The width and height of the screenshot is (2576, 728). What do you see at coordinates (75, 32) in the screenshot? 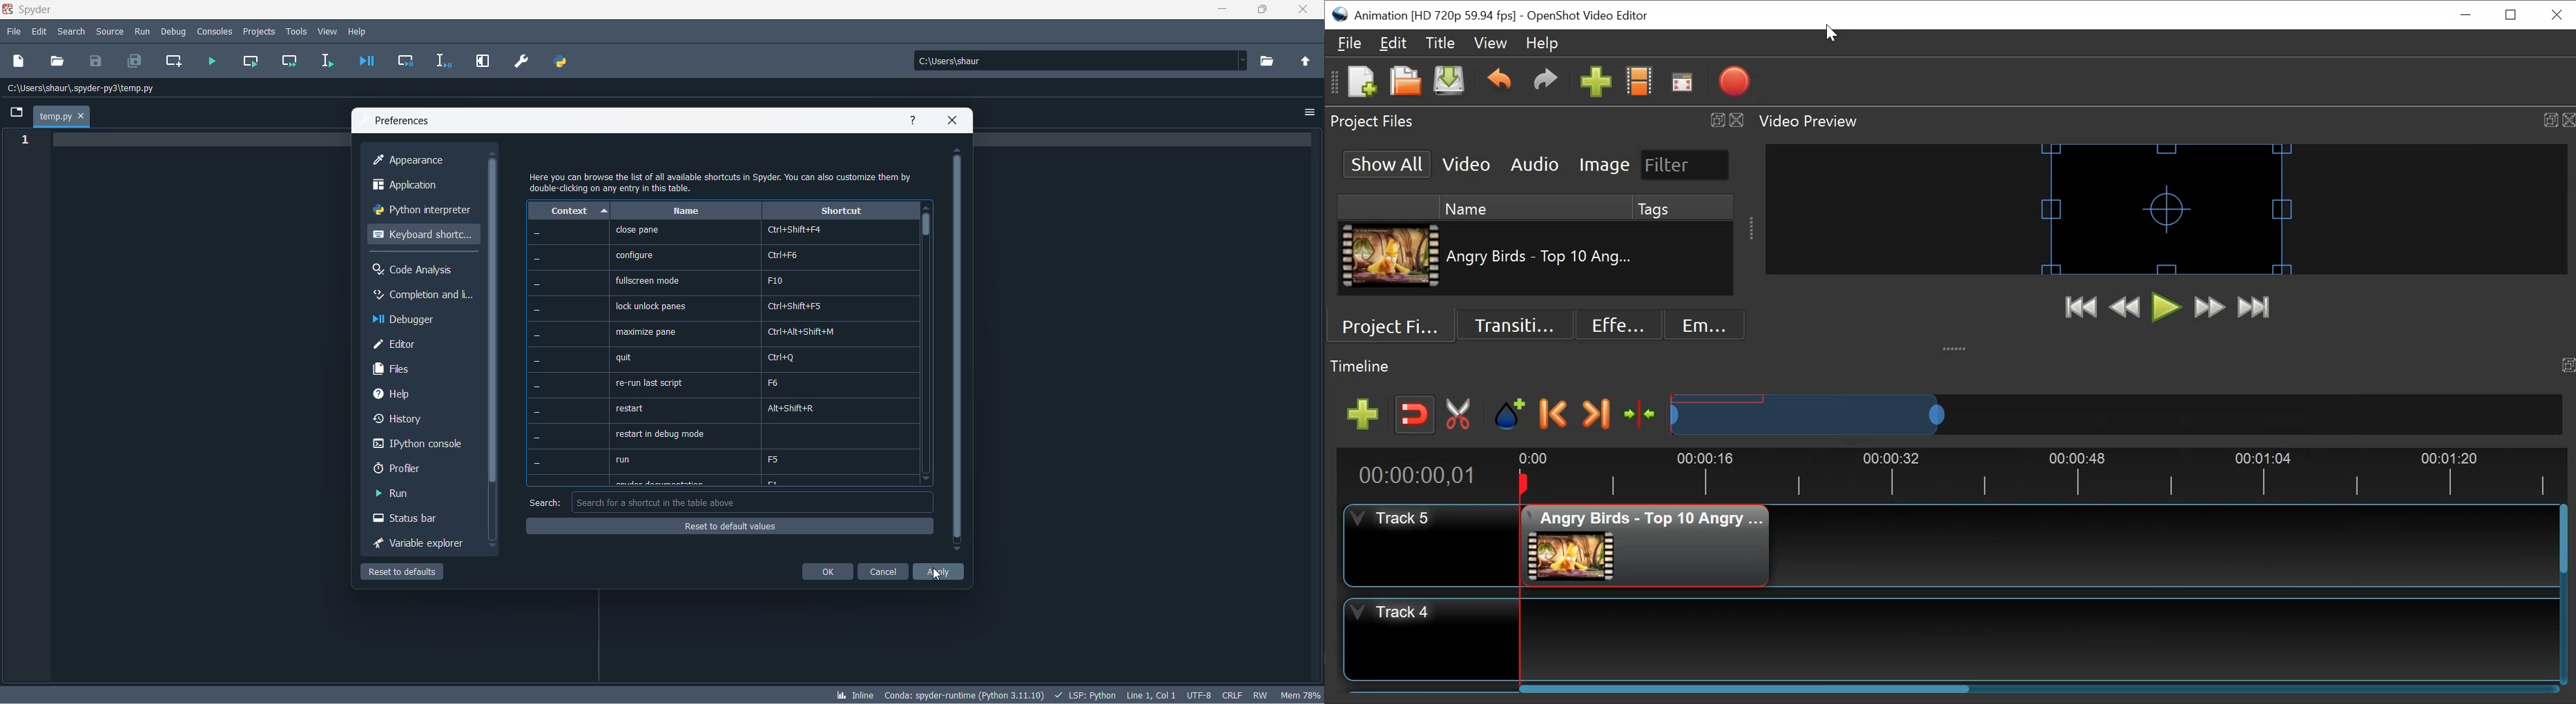
I see `search` at bounding box center [75, 32].